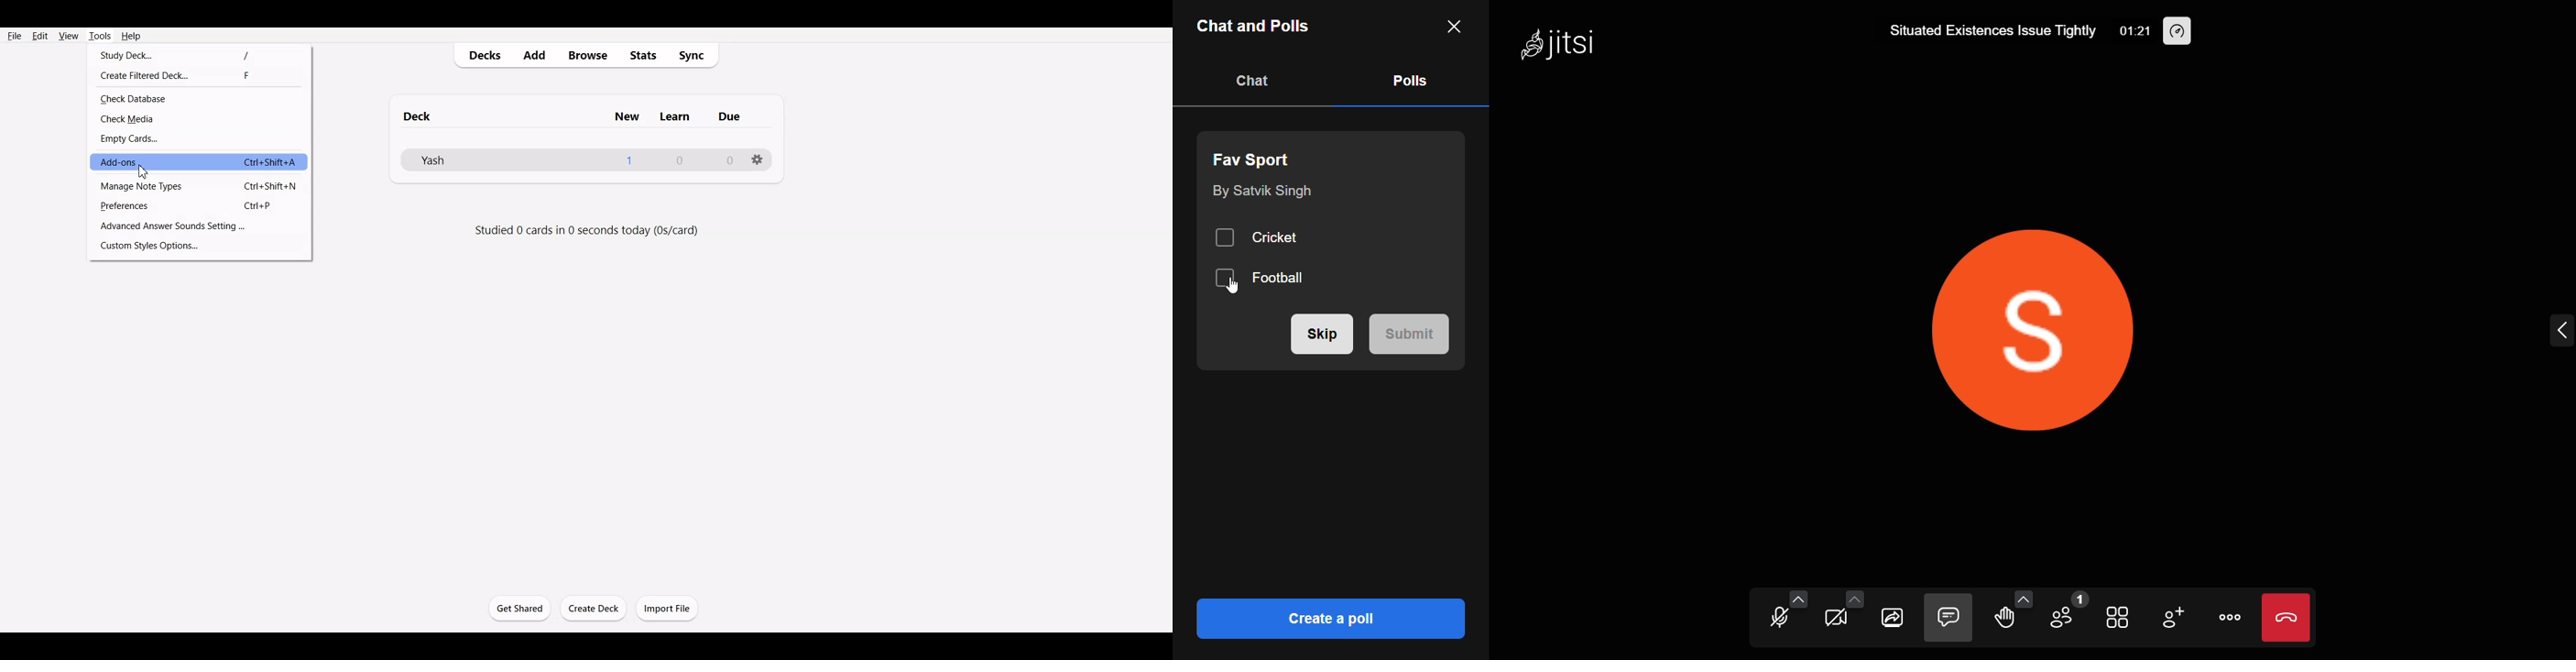  Describe the element at coordinates (2069, 610) in the screenshot. I see `participant` at that location.